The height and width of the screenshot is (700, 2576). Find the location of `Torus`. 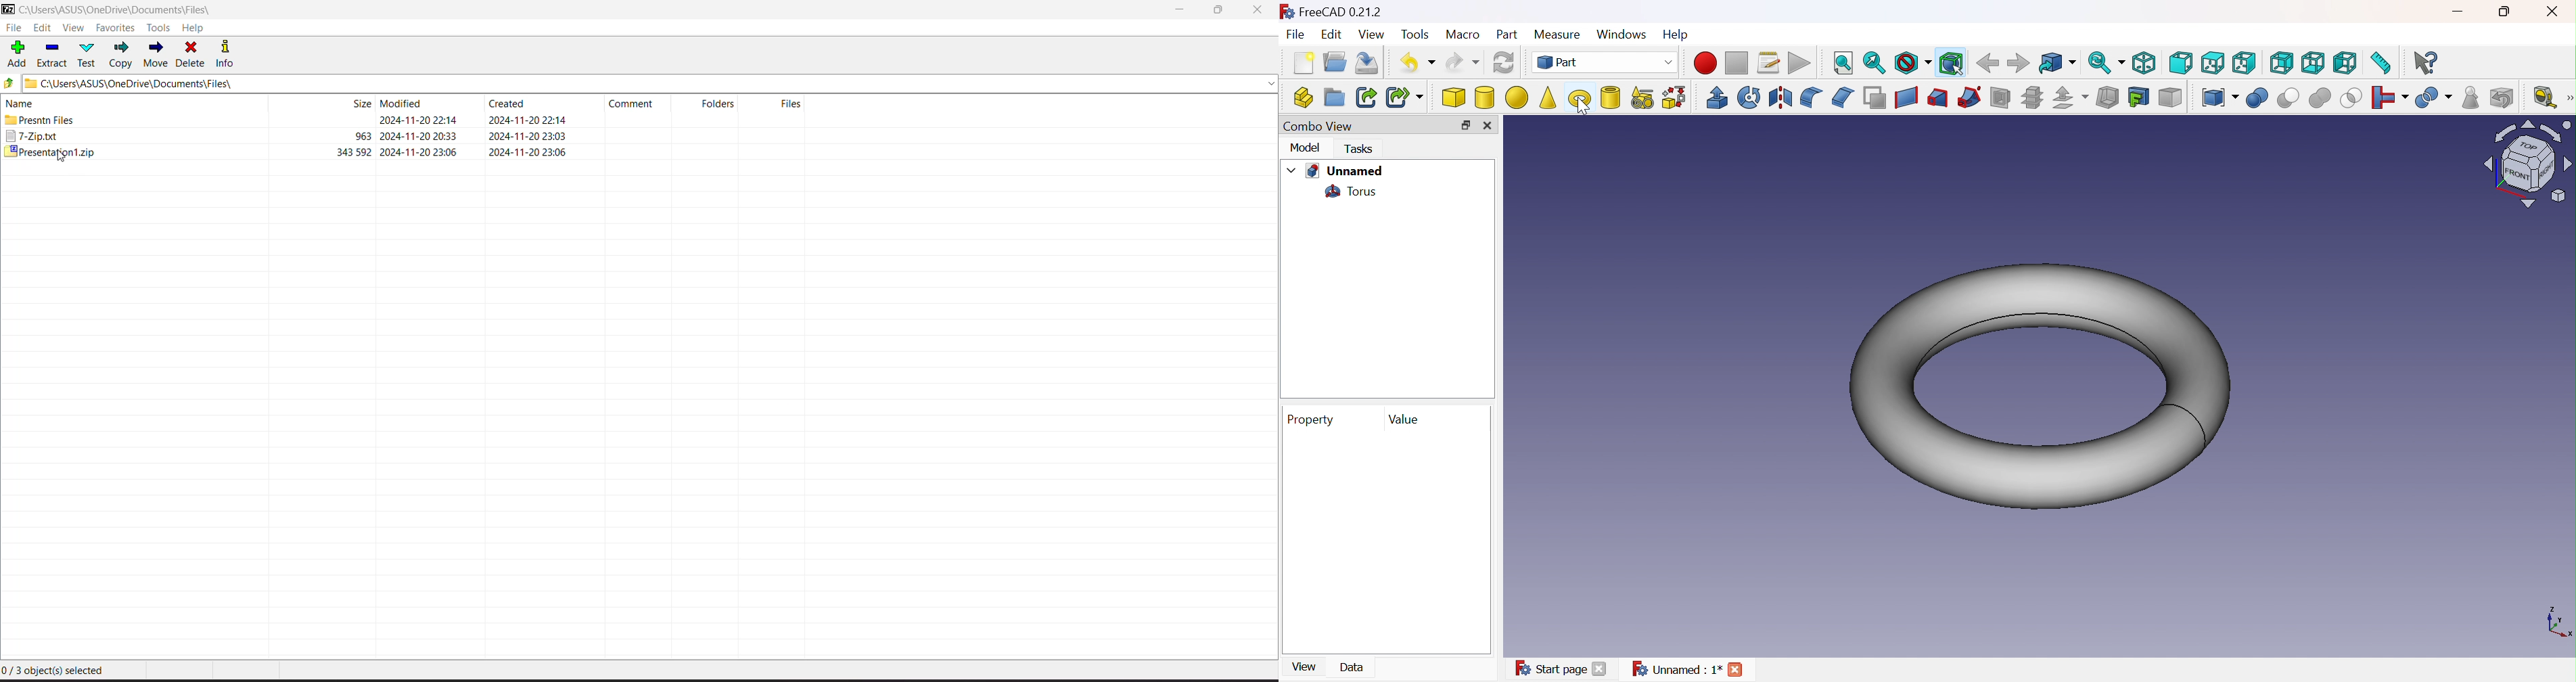

Torus is located at coordinates (1349, 191).